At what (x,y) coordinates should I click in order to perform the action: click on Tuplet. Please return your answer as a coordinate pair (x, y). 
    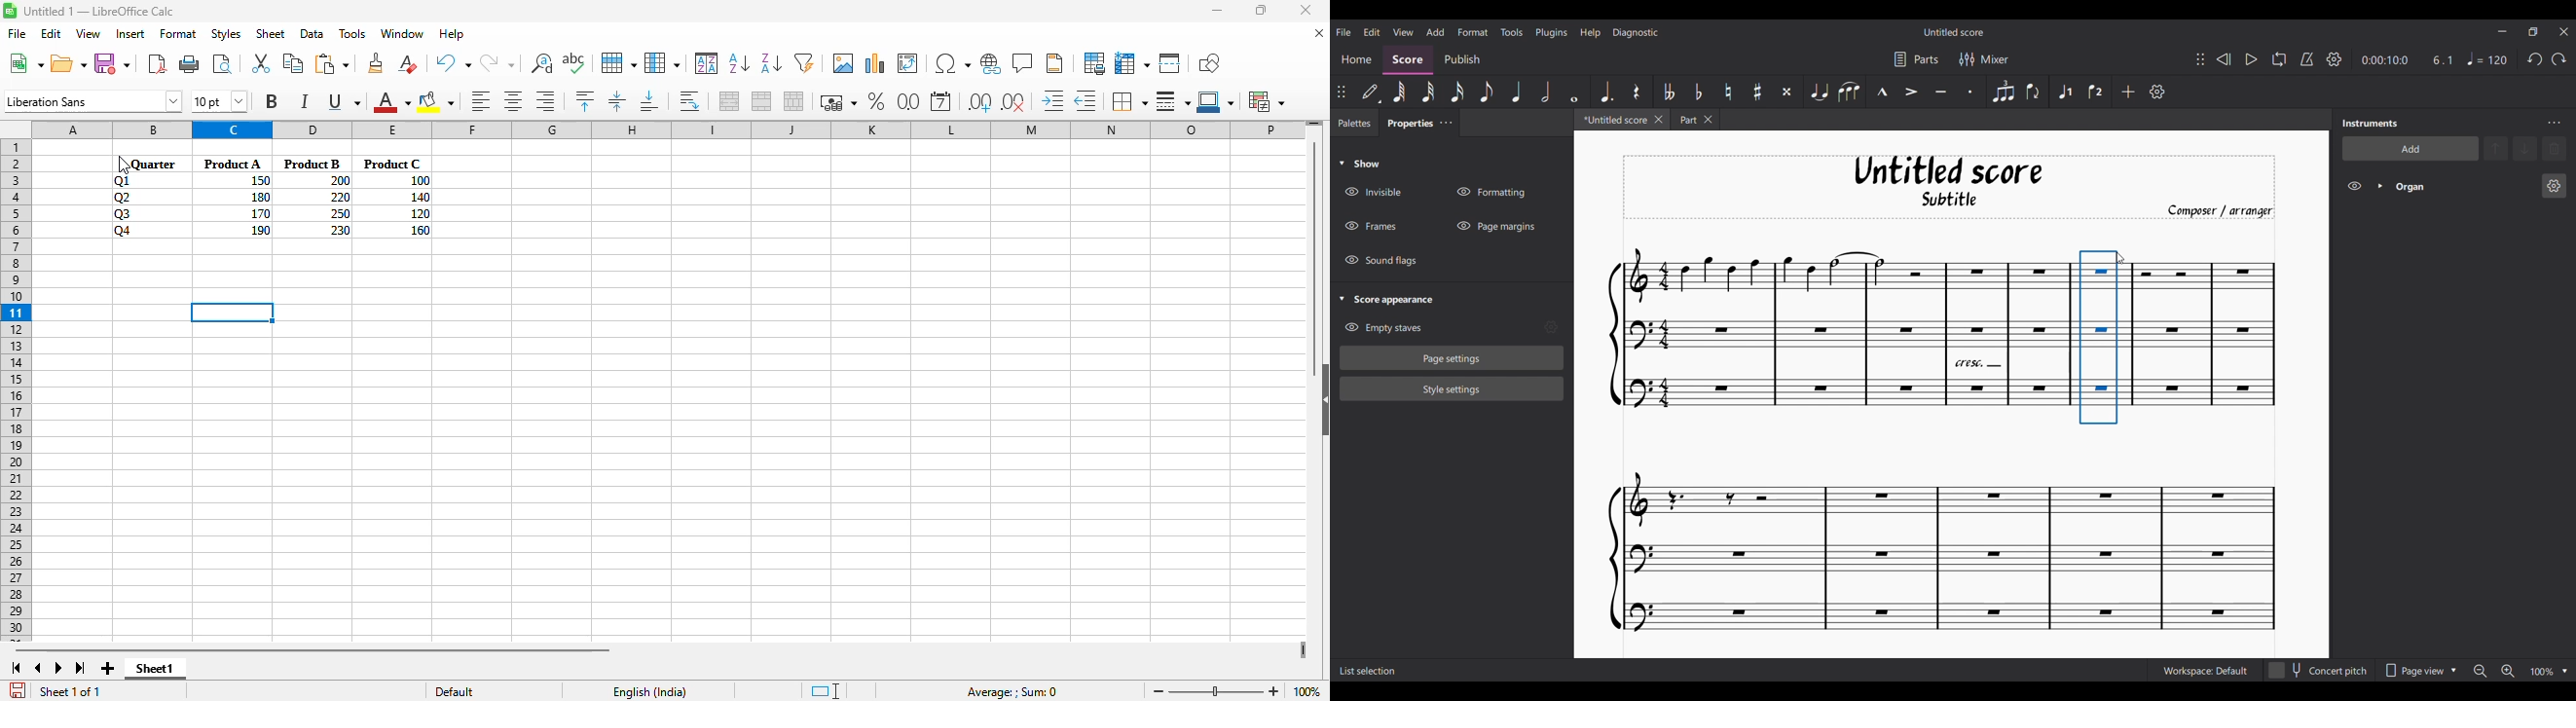
    Looking at the image, I should click on (2002, 92).